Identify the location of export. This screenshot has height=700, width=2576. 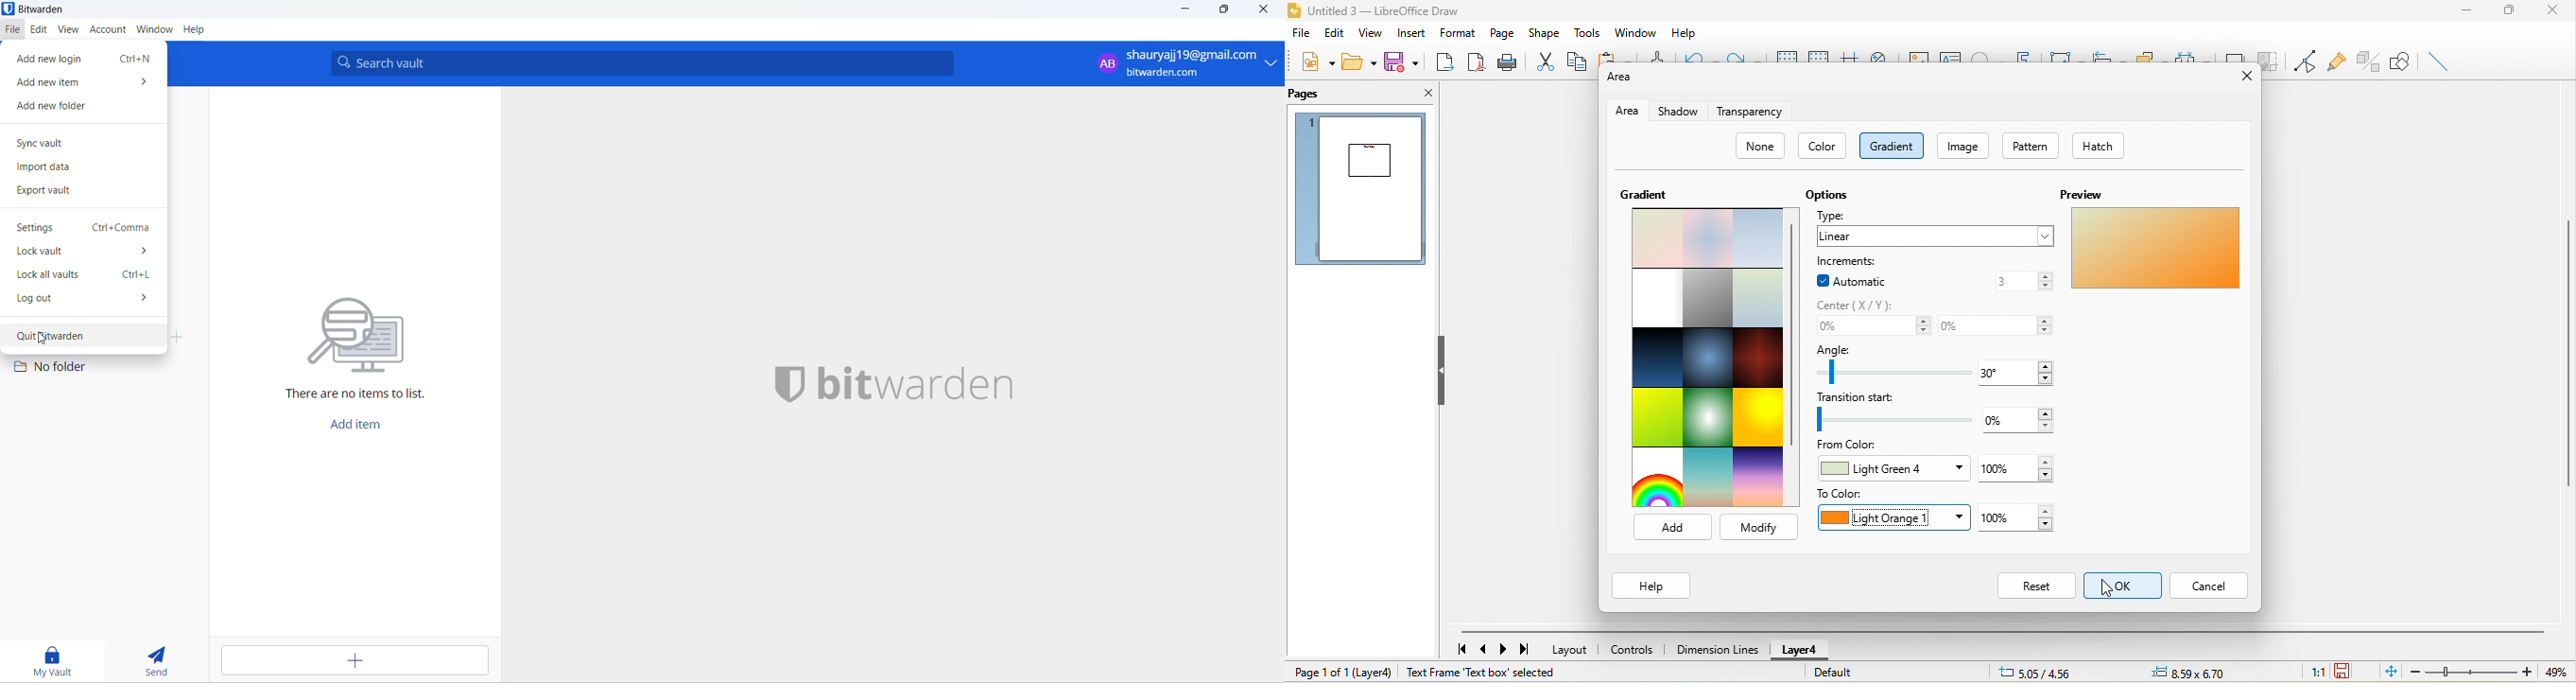
(1445, 61).